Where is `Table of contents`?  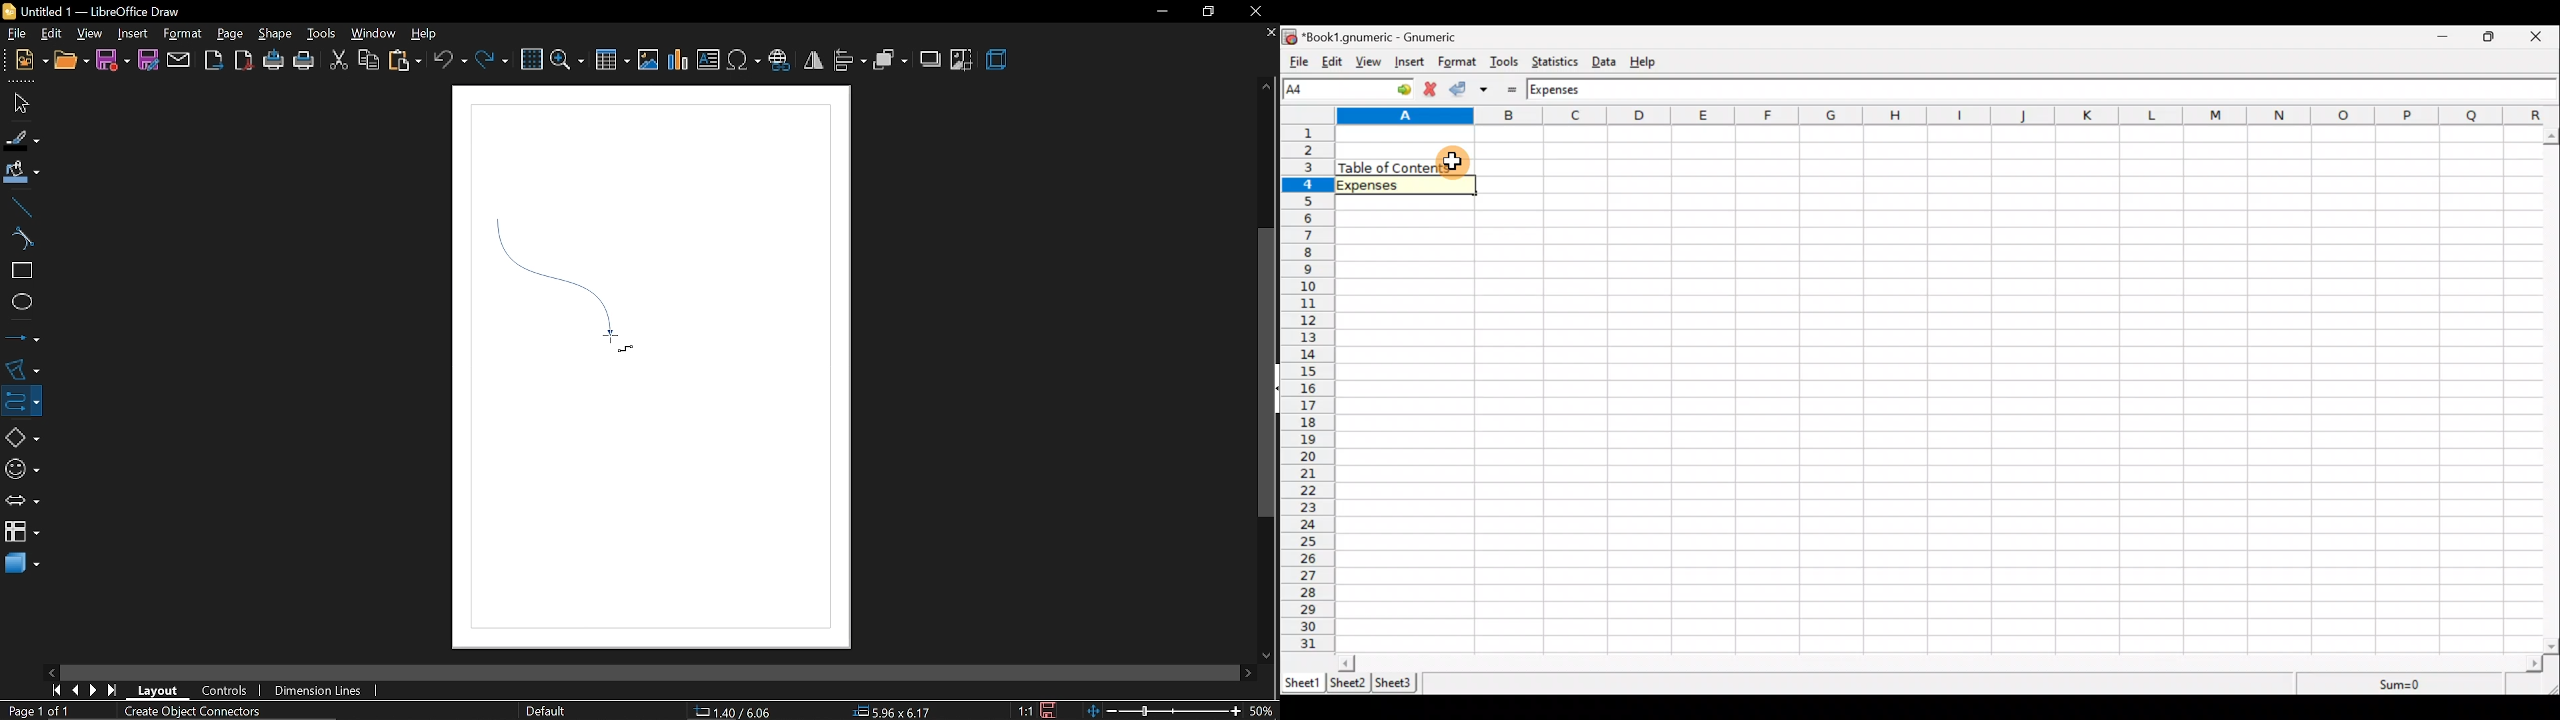
Table of contents is located at coordinates (1405, 165).